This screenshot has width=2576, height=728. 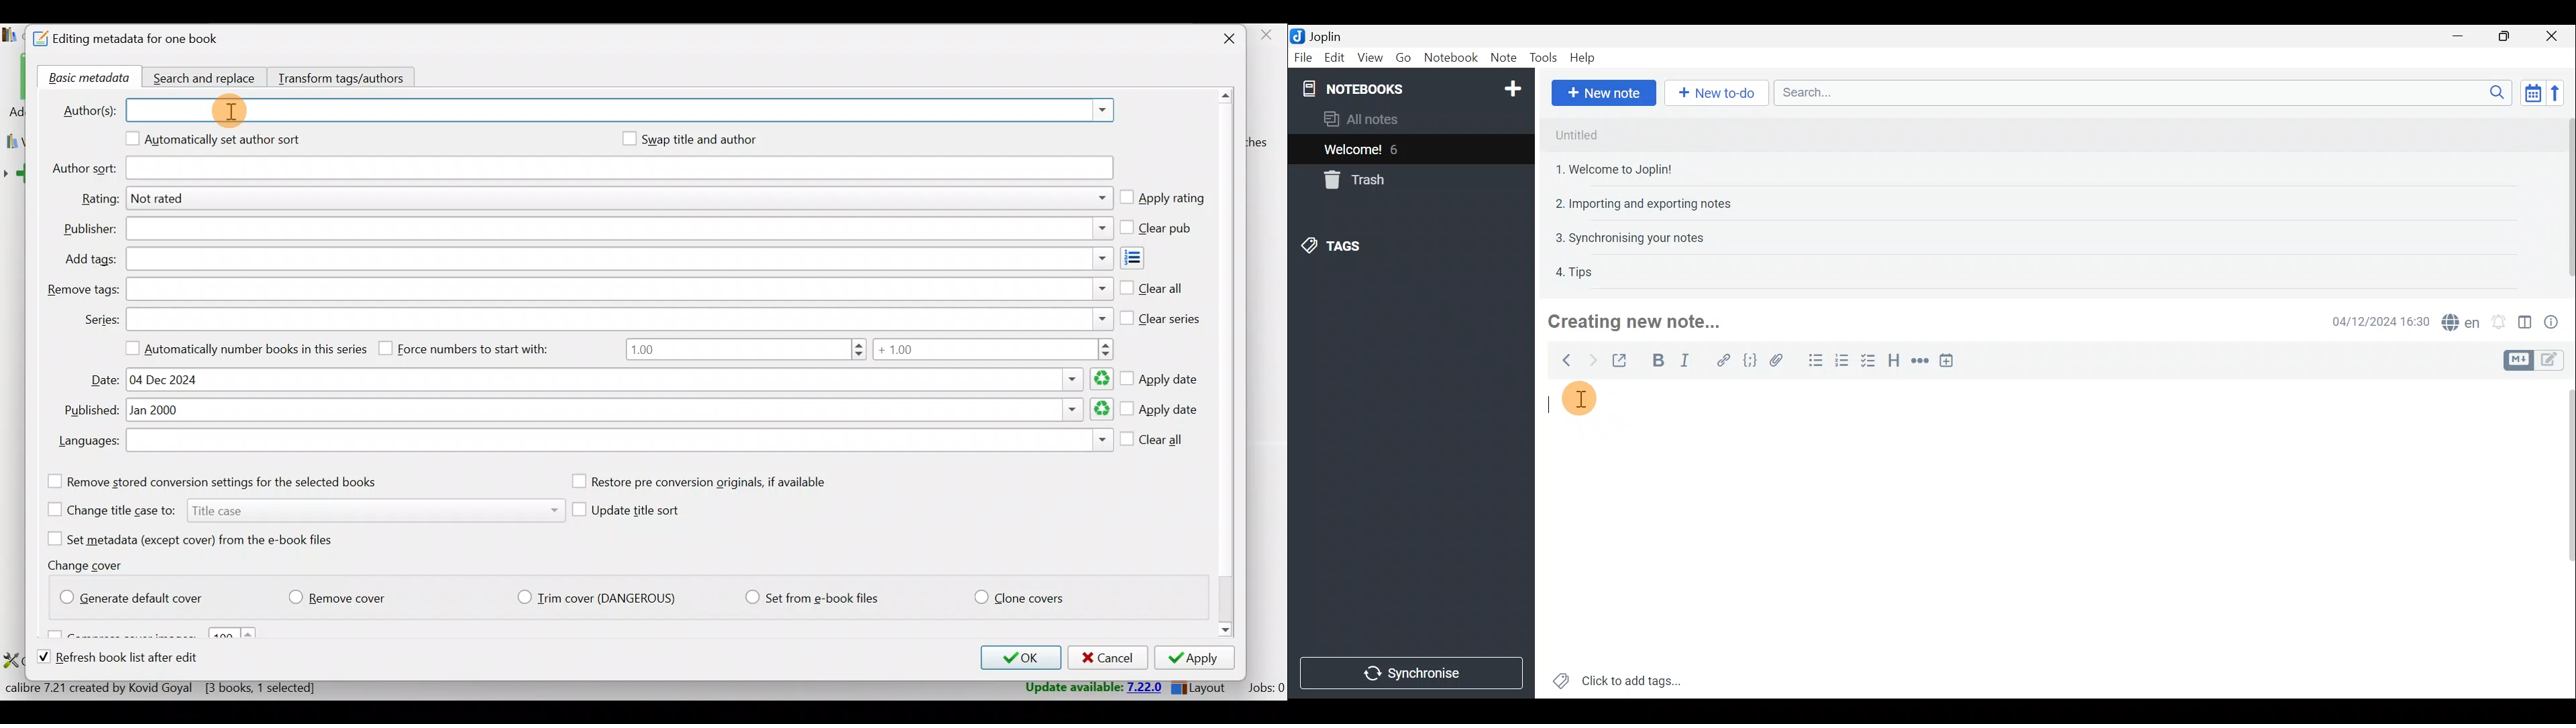 I want to click on Toggle external editing, so click(x=1623, y=361).